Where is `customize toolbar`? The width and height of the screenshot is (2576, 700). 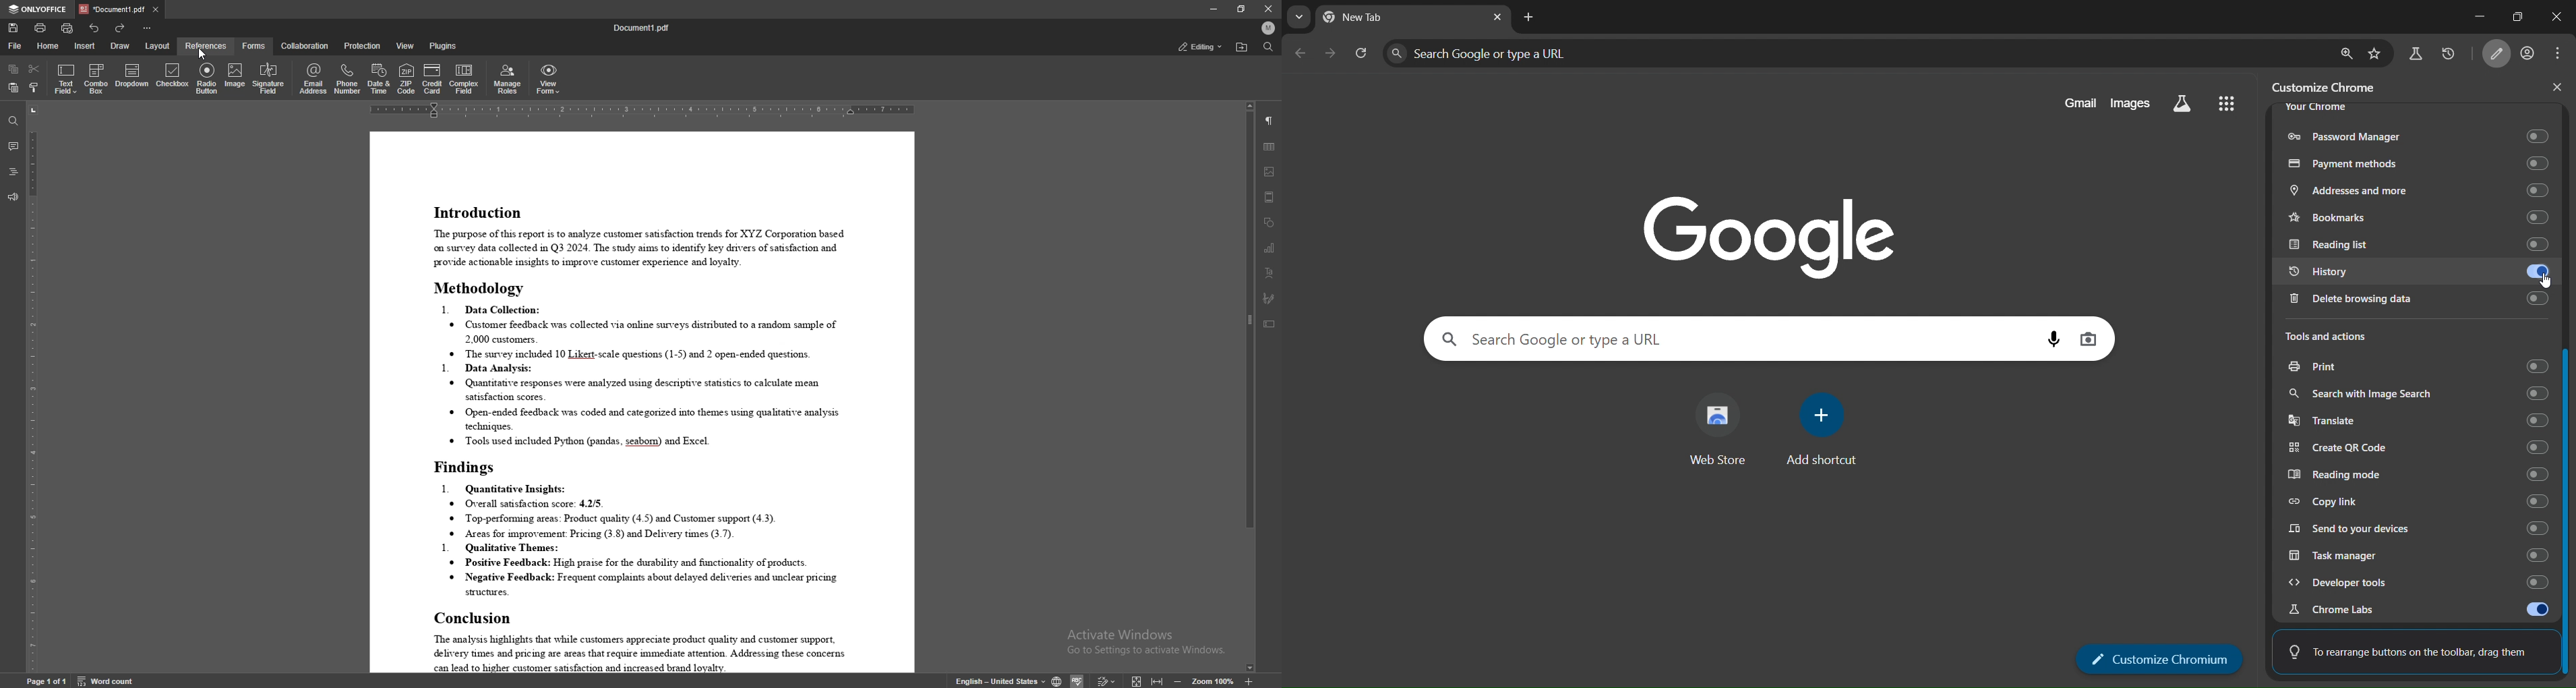 customize toolbar is located at coordinates (147, 28).